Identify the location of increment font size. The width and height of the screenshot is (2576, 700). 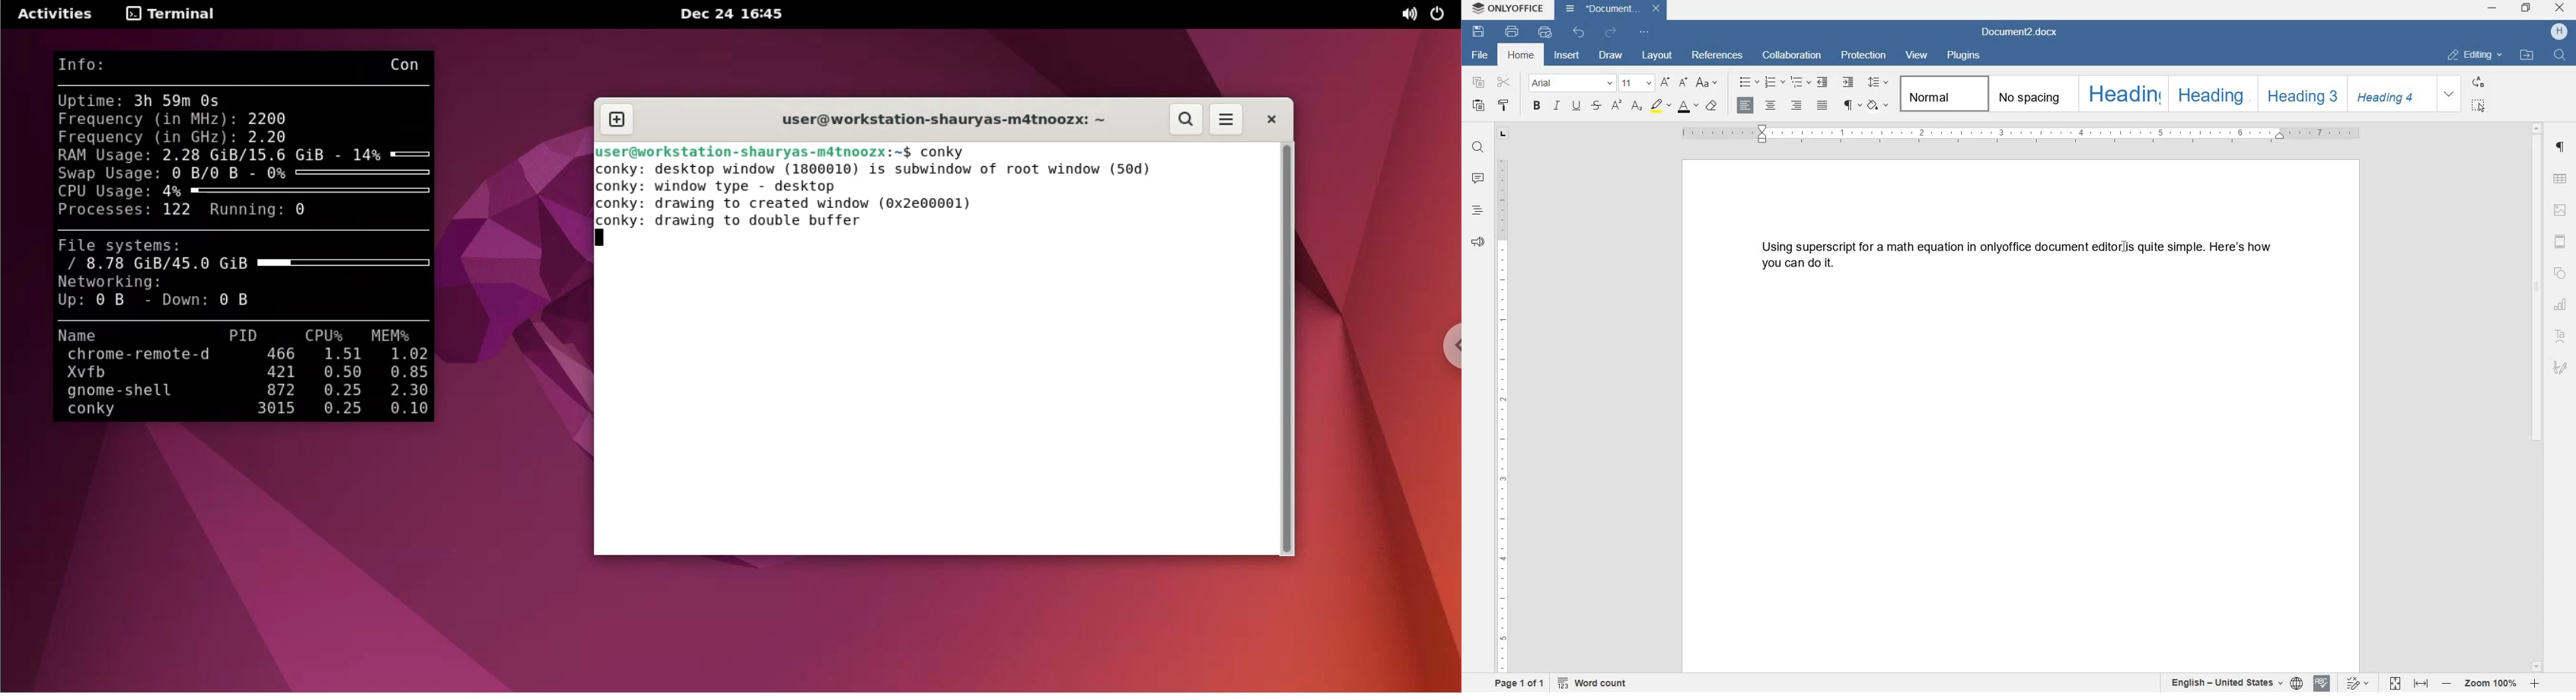
(1664, 83).